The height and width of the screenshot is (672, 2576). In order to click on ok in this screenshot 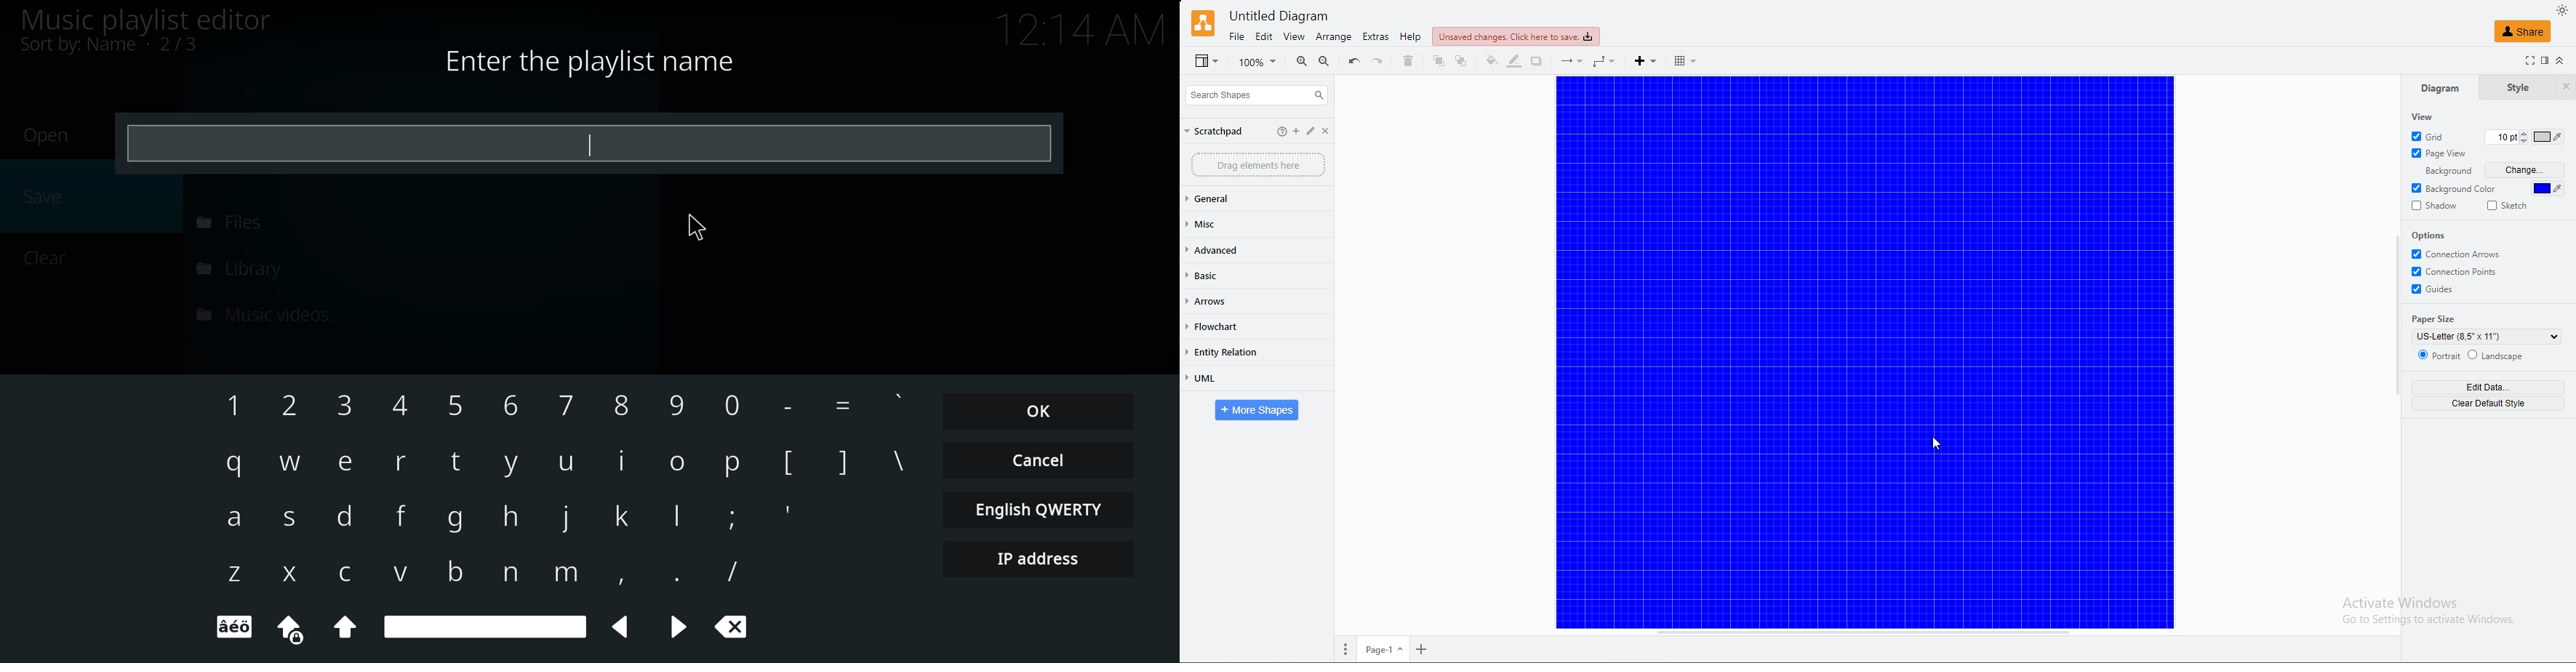, I will do `click(1040, 411)`.